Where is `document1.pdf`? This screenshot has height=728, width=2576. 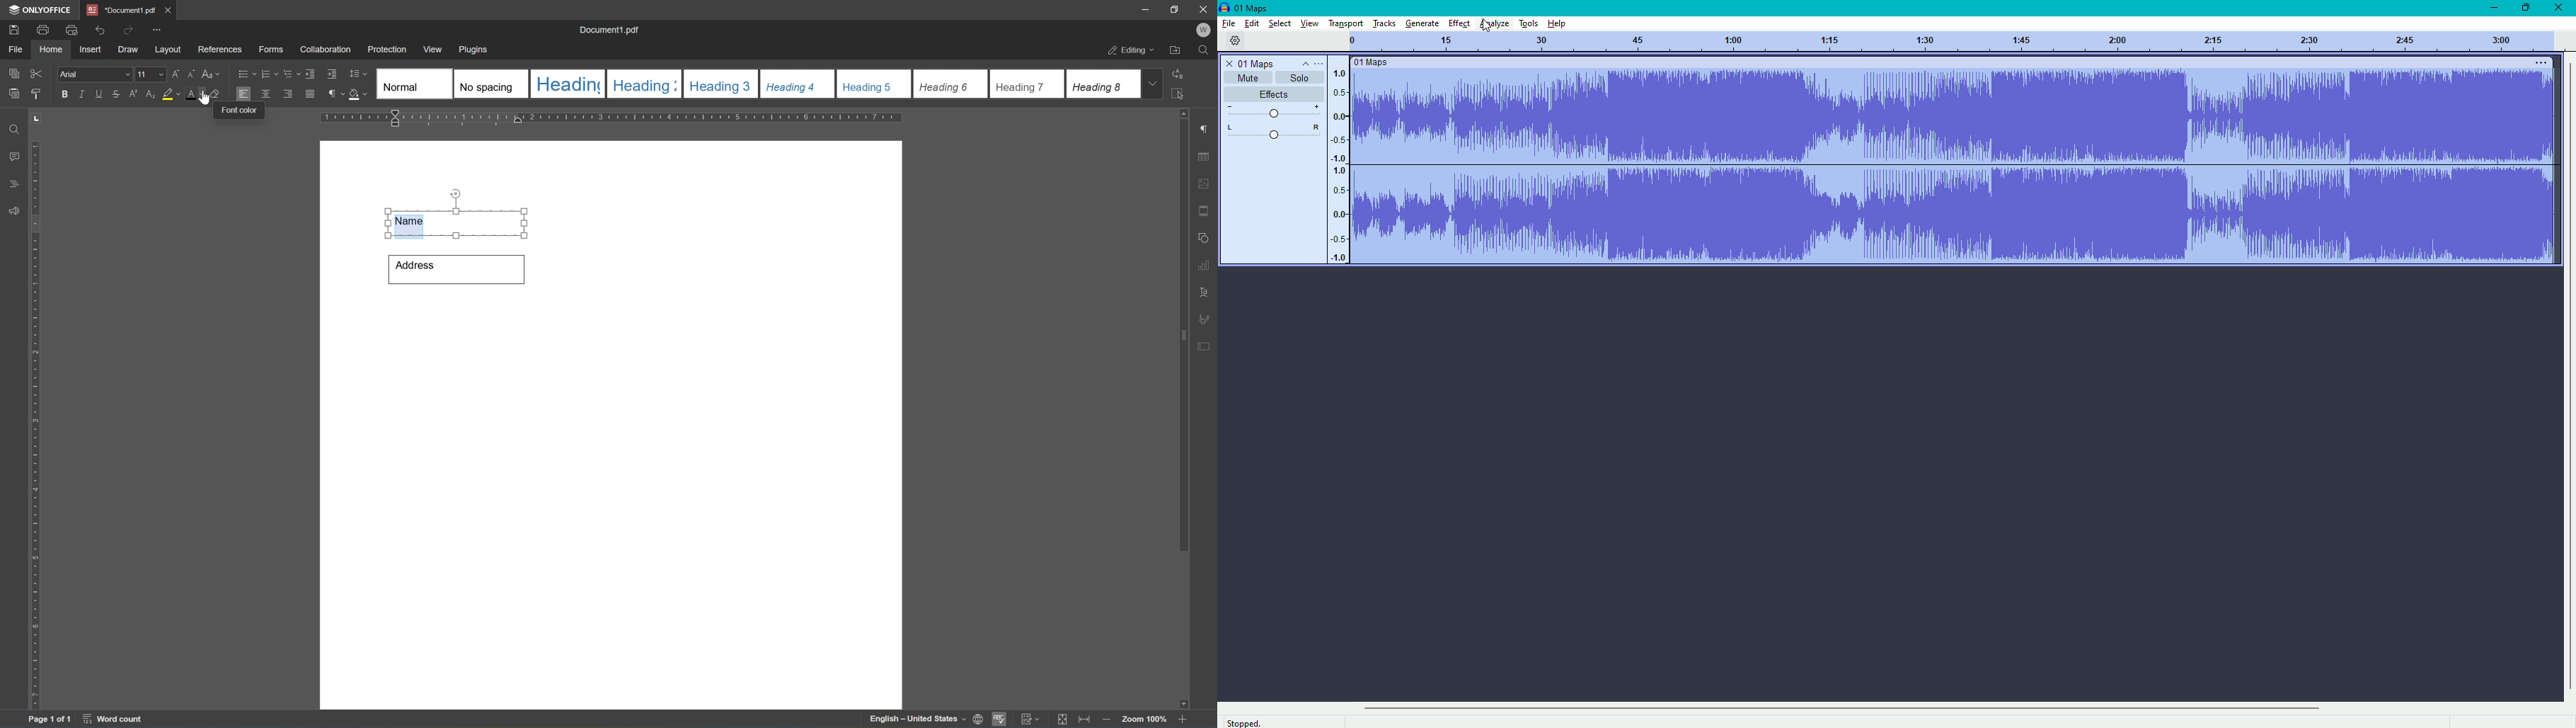
document1.pdf is located at coordinates (610, 29).